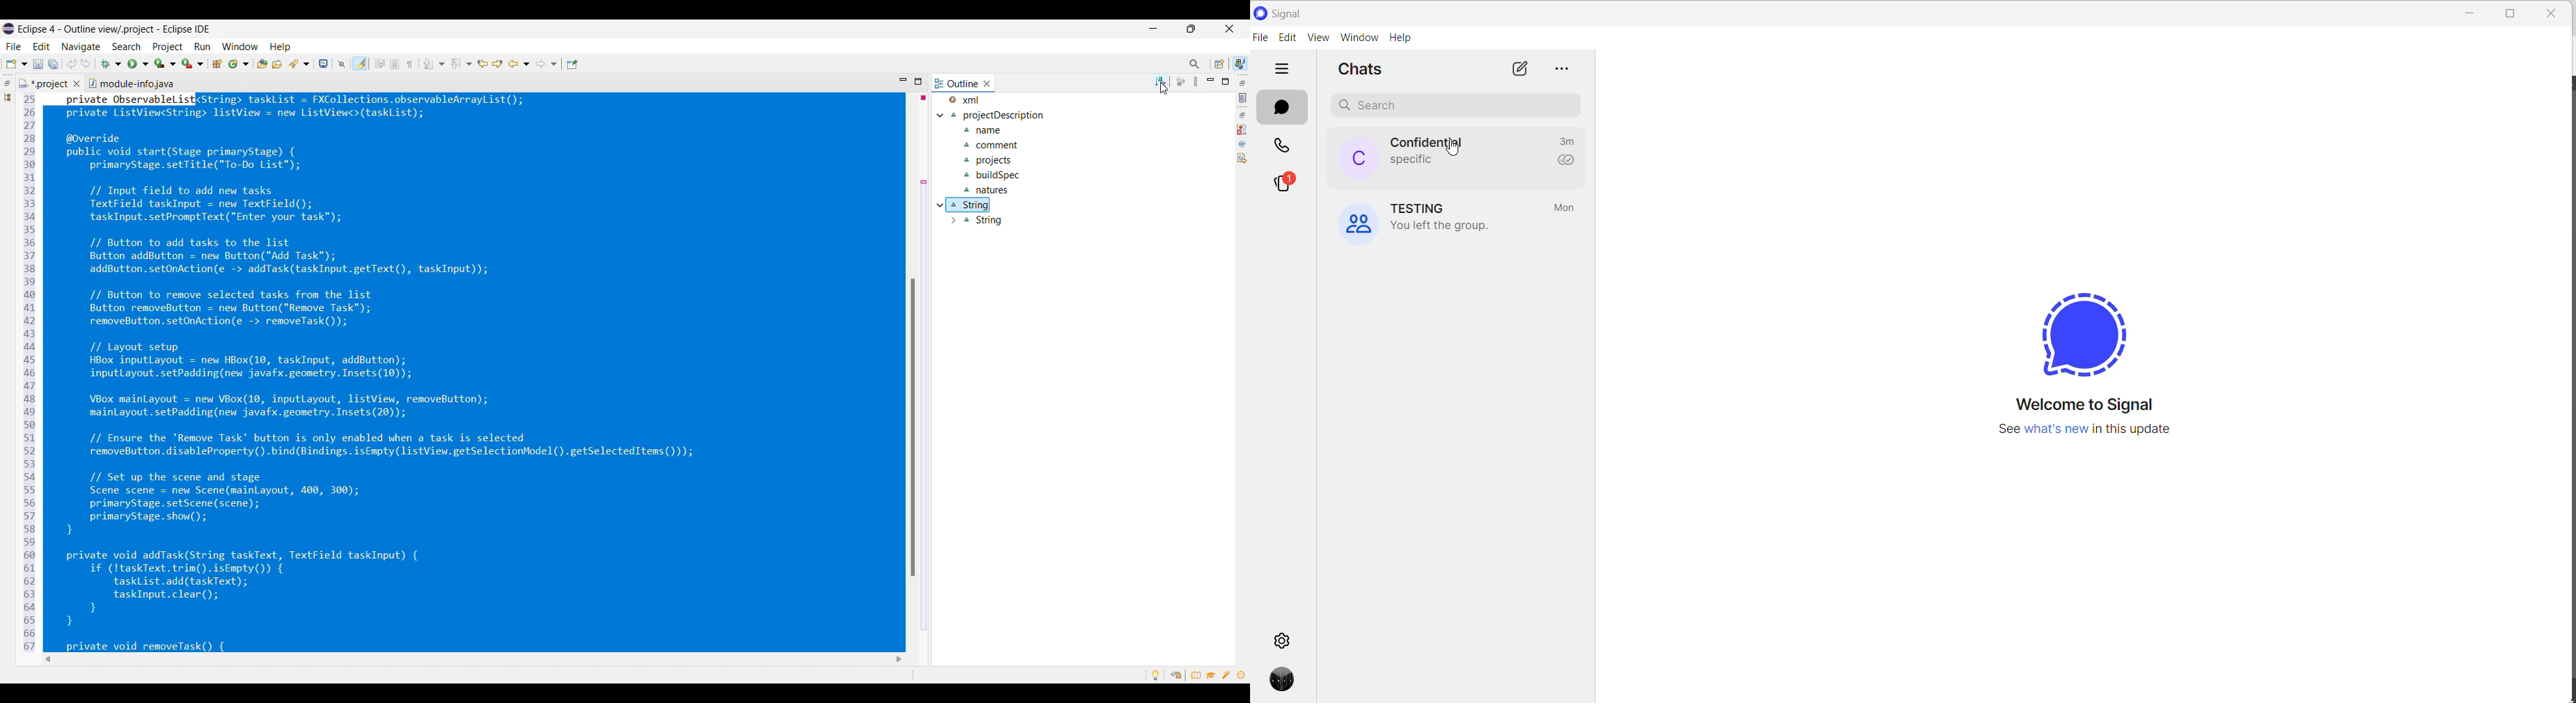 The width and height of the screenshot is (2576, 728). What do you see at coordinates (1288, 681) in the screenshot?
I see `profile` at bounding box center [1288, 681].